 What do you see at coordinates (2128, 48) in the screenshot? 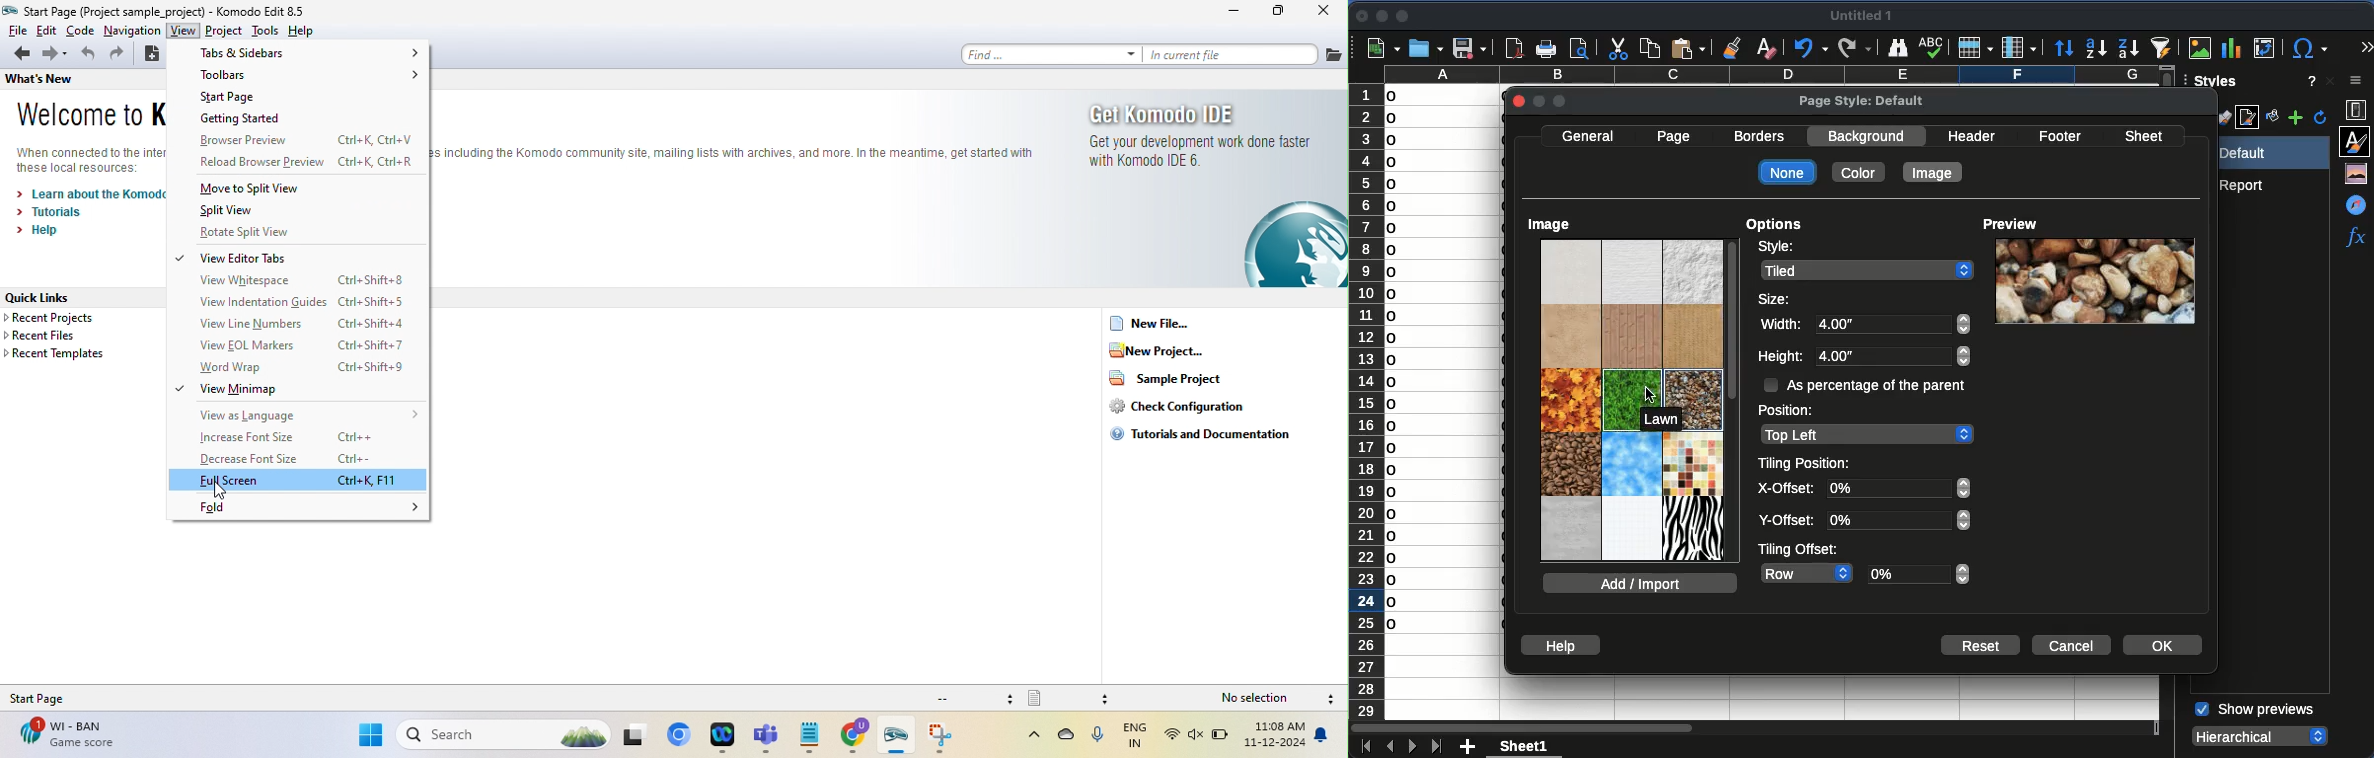
I see `descending` at bounding box center [2128, 48].